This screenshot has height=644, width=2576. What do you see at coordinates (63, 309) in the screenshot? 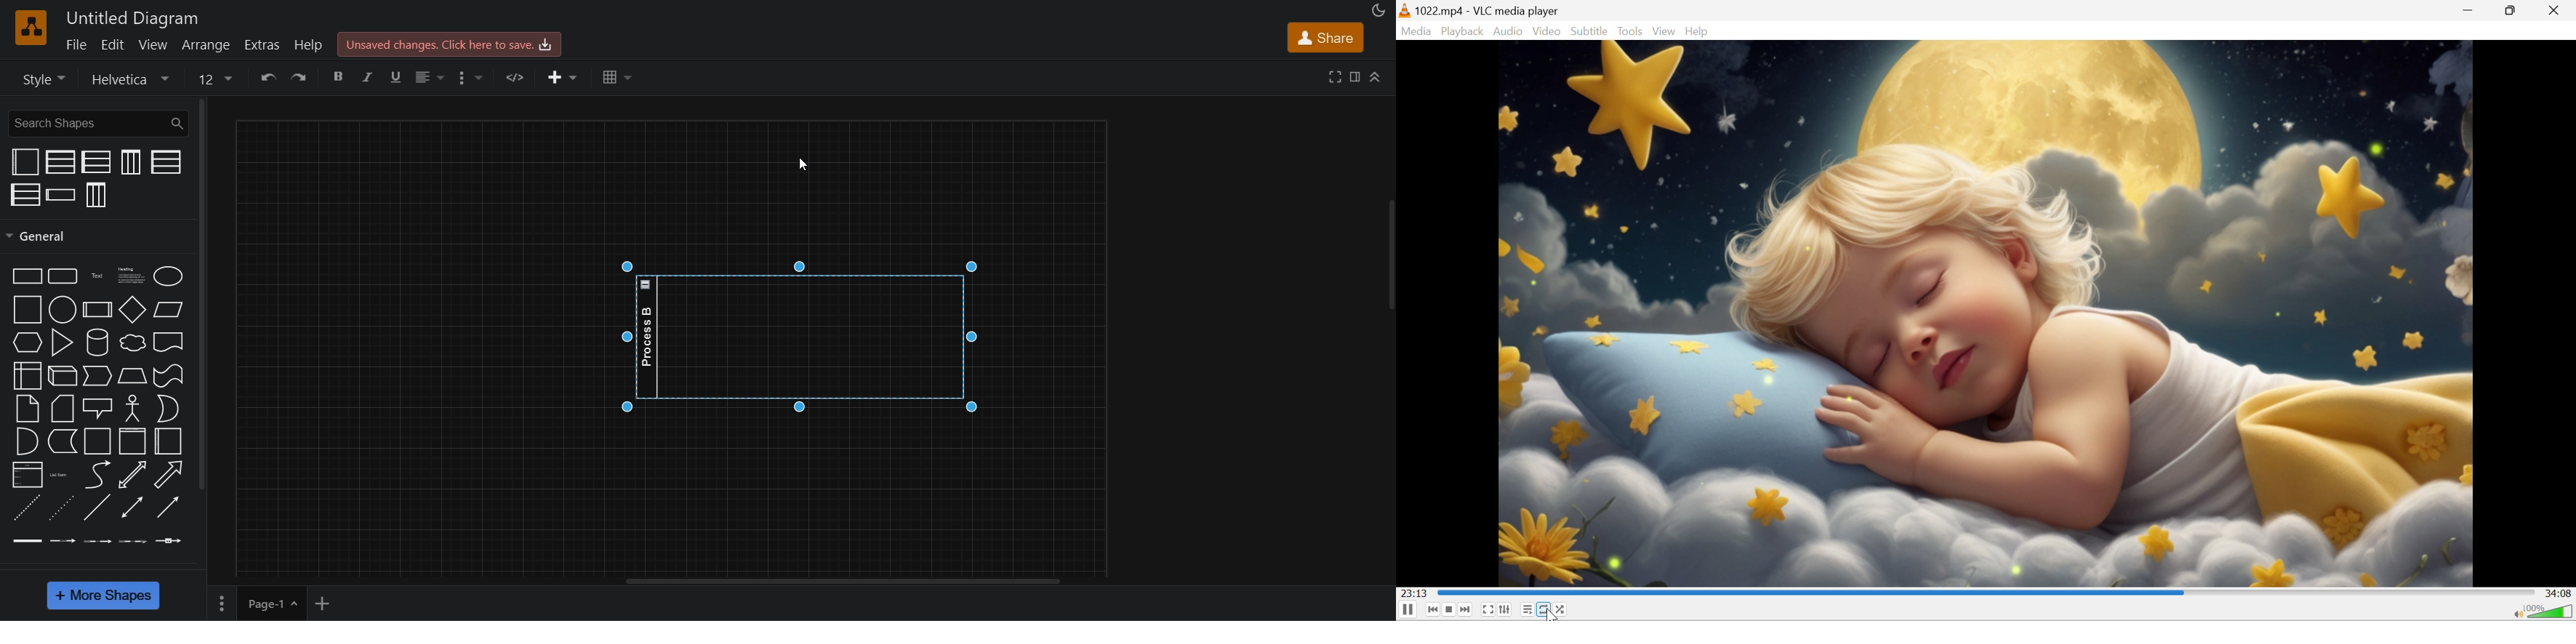
I see `circle` at bounding box center [63, 309].